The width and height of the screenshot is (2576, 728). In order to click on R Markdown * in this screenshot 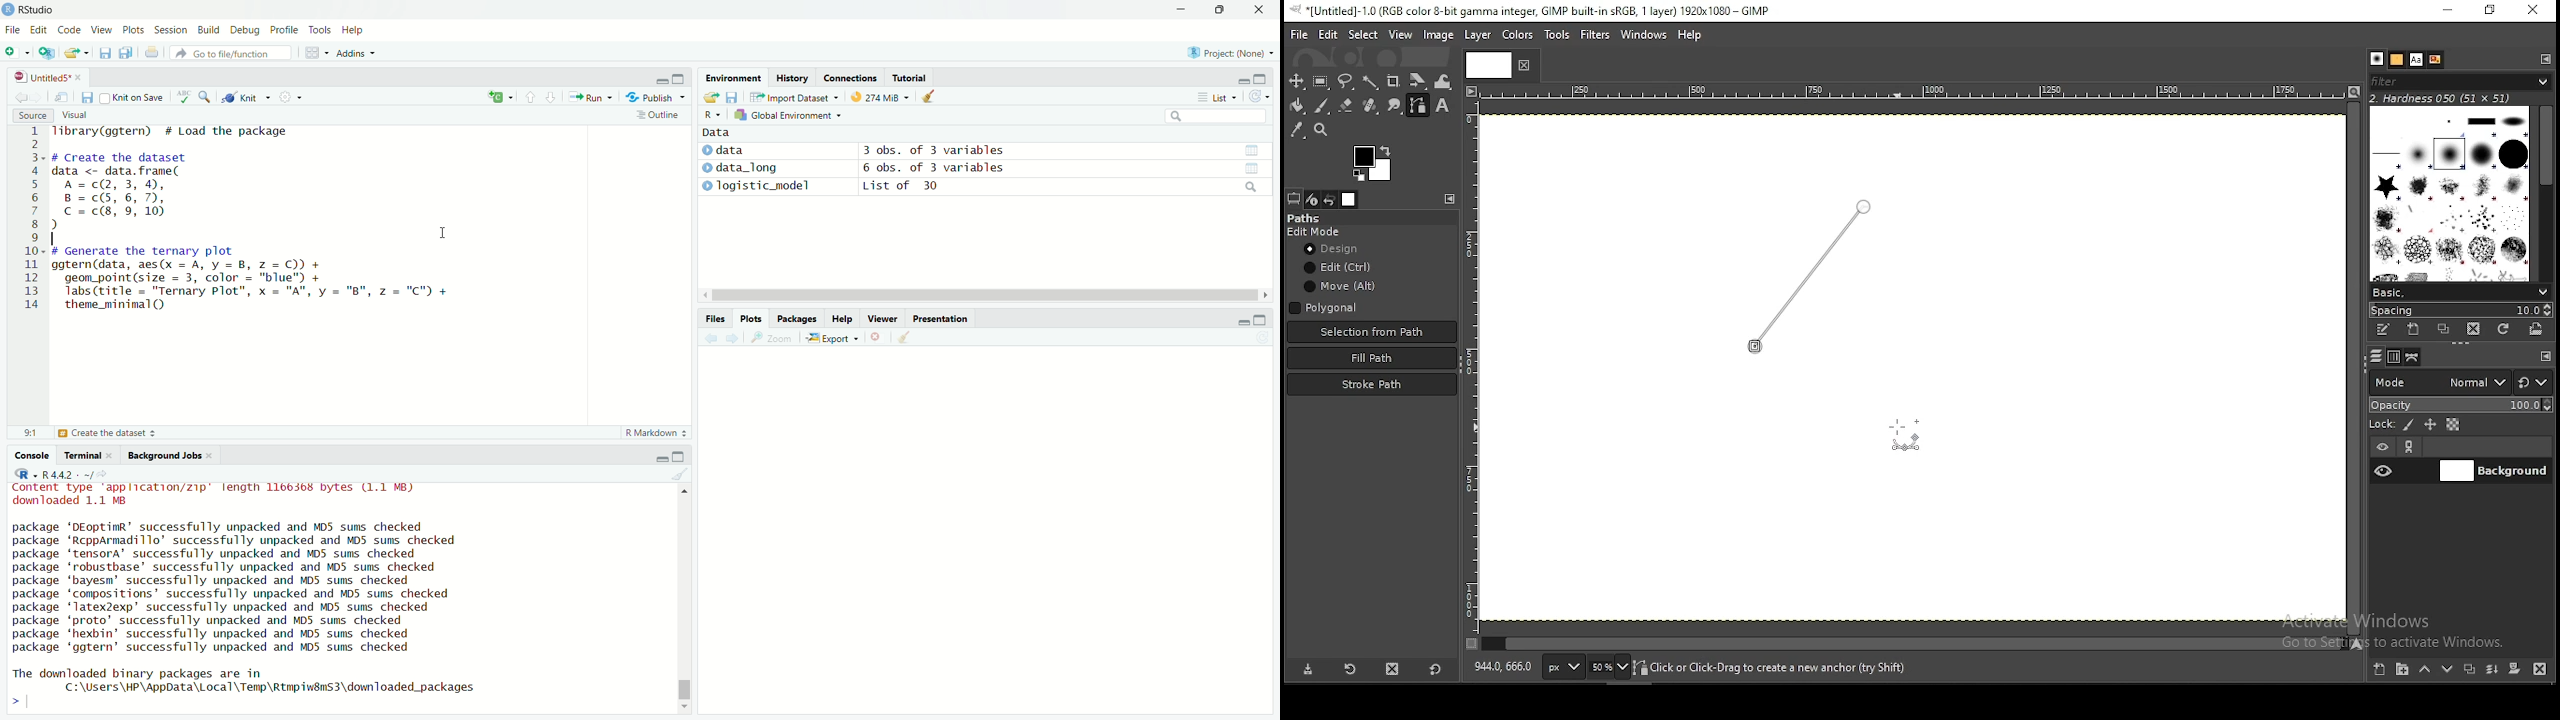, I will do `click(657, 431)`.